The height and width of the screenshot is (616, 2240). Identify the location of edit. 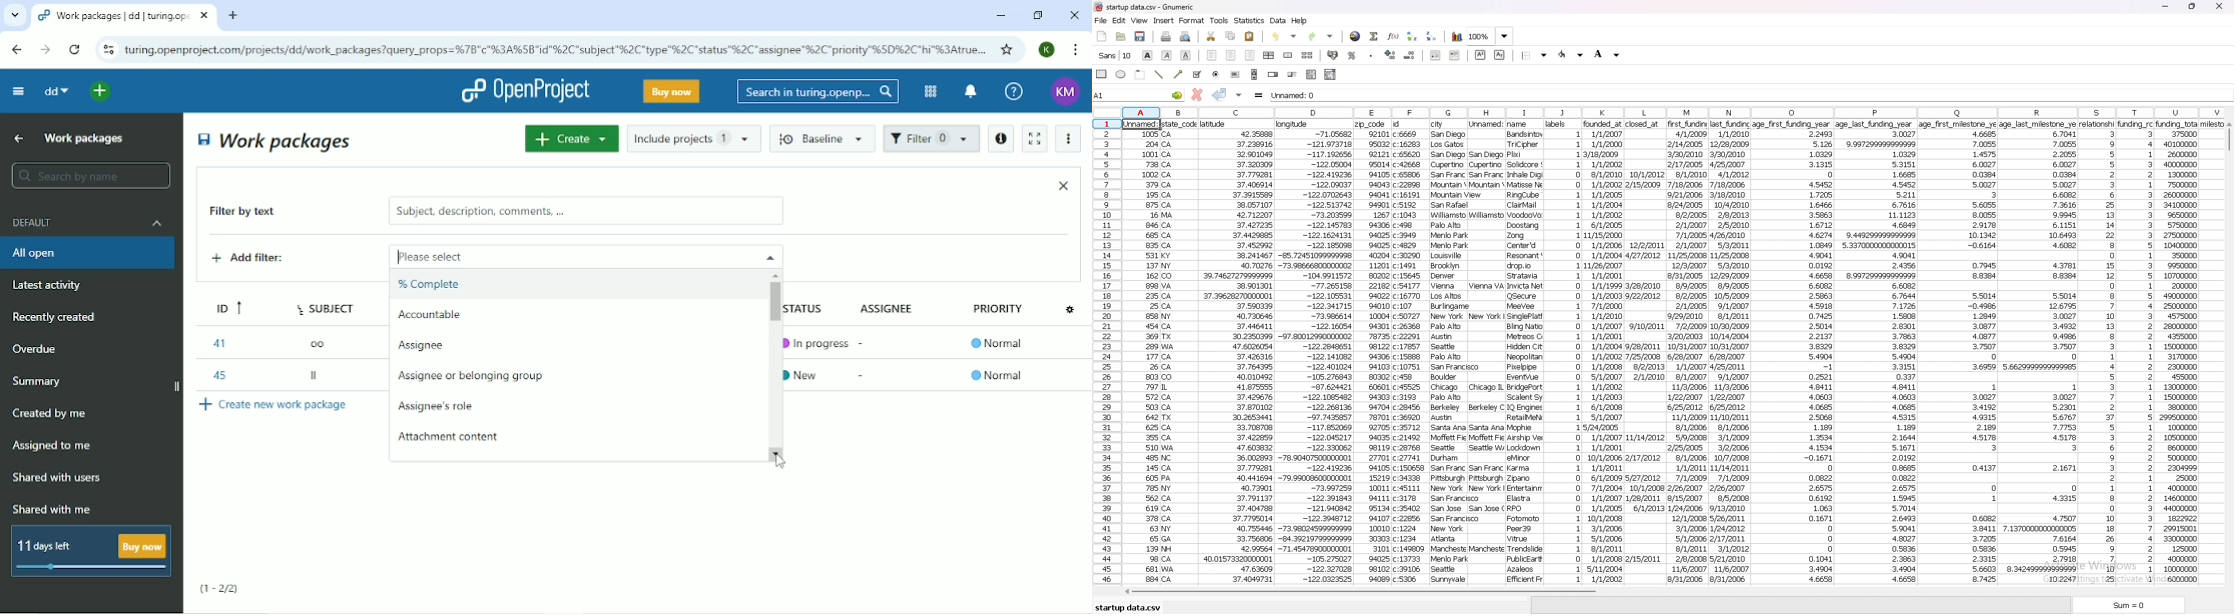
(1119, 20).